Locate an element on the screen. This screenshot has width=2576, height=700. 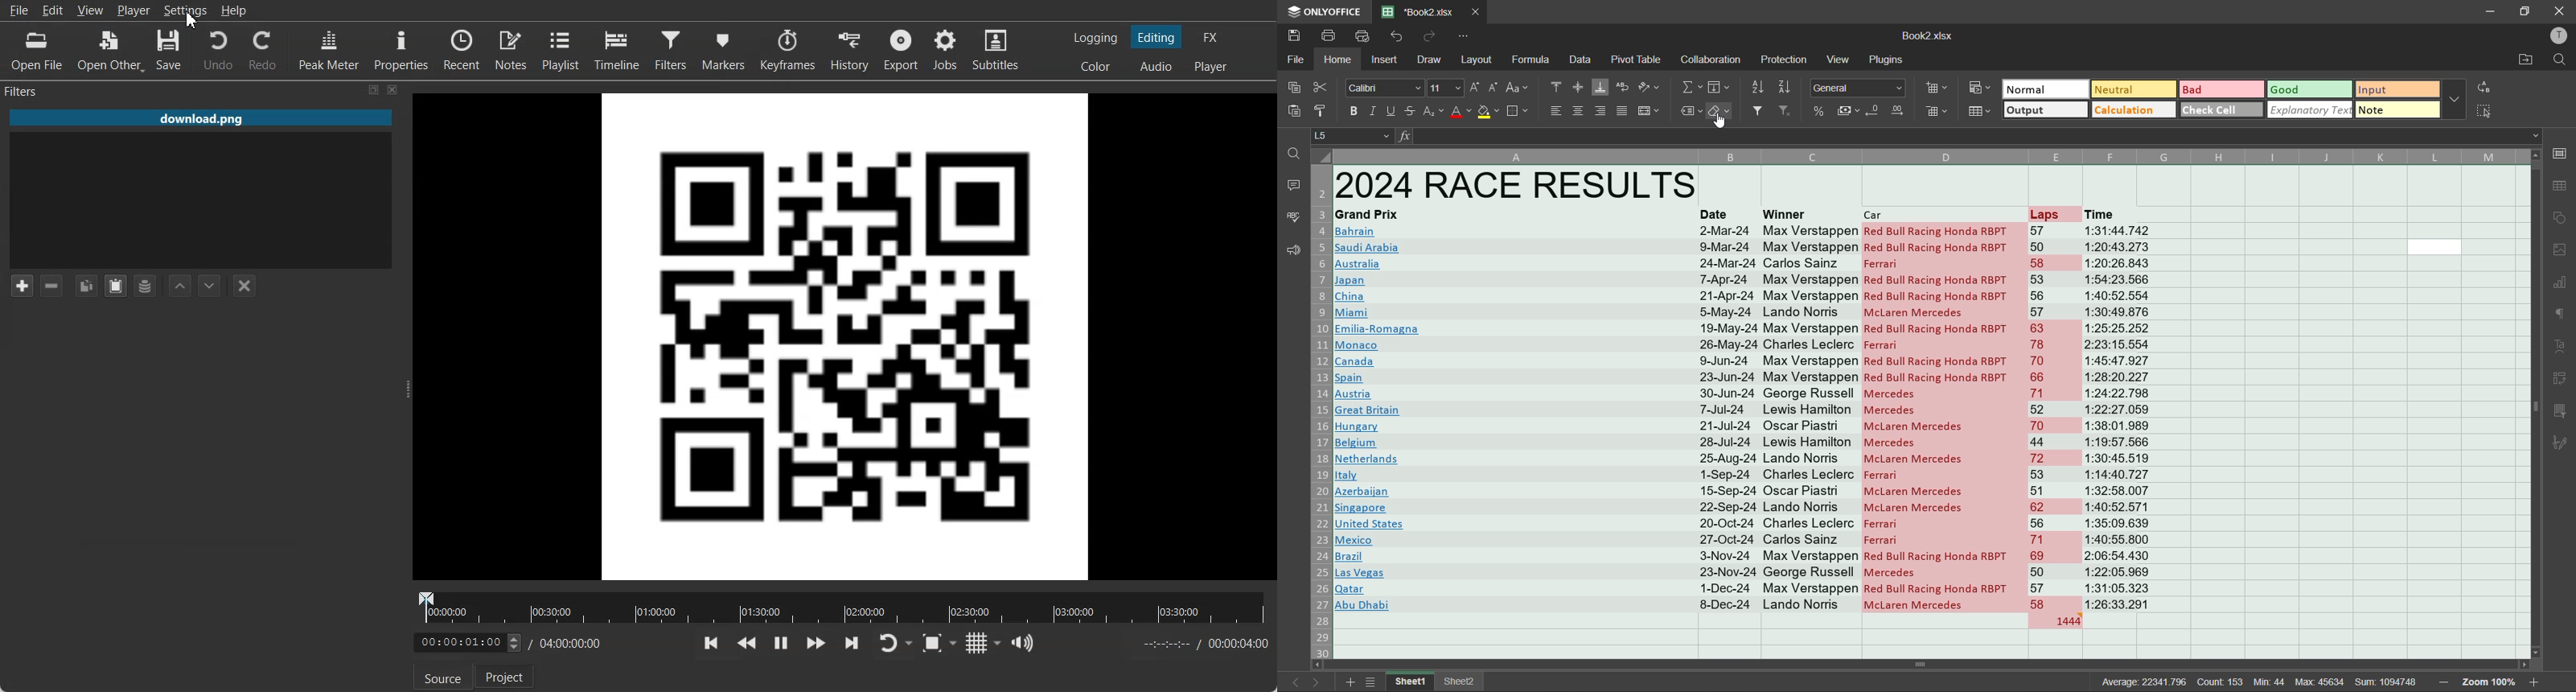
Remove selected Filter is located at coordinates (53, 286).